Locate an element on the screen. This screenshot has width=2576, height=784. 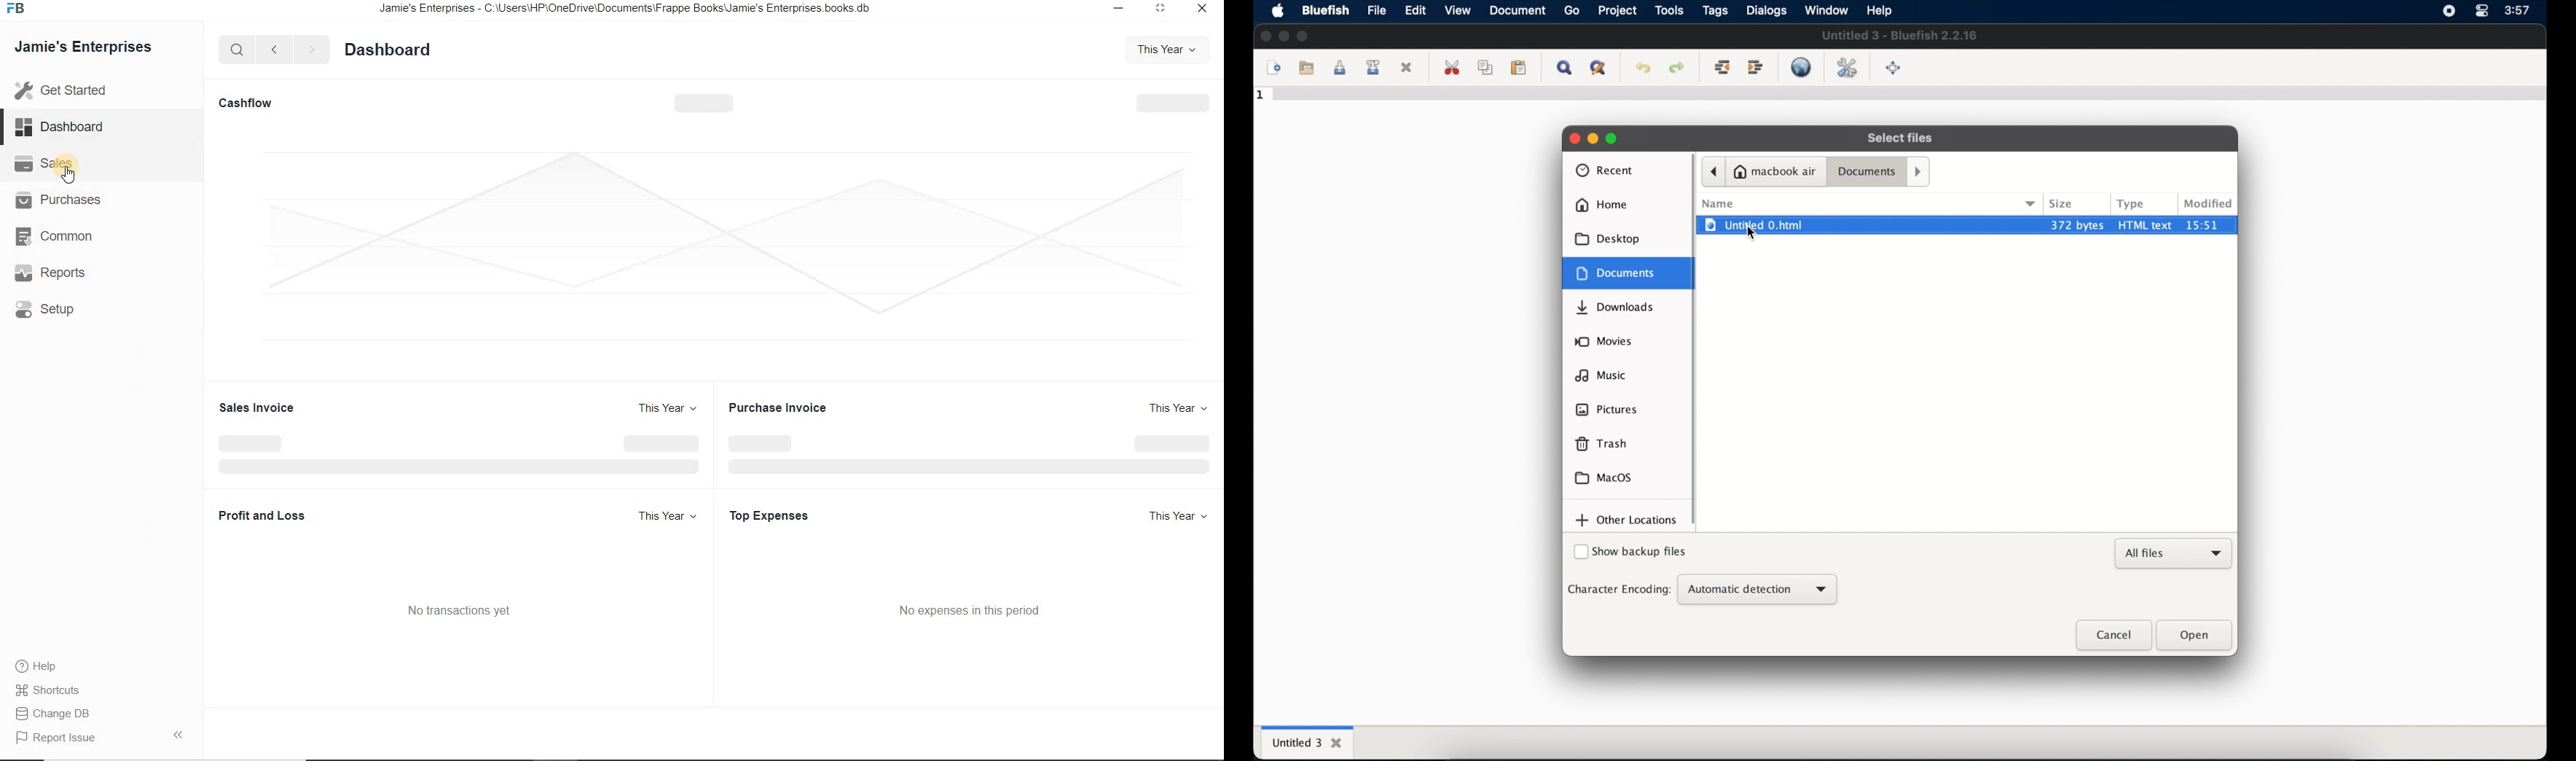
Change DB is located at coordinates (55, 713).